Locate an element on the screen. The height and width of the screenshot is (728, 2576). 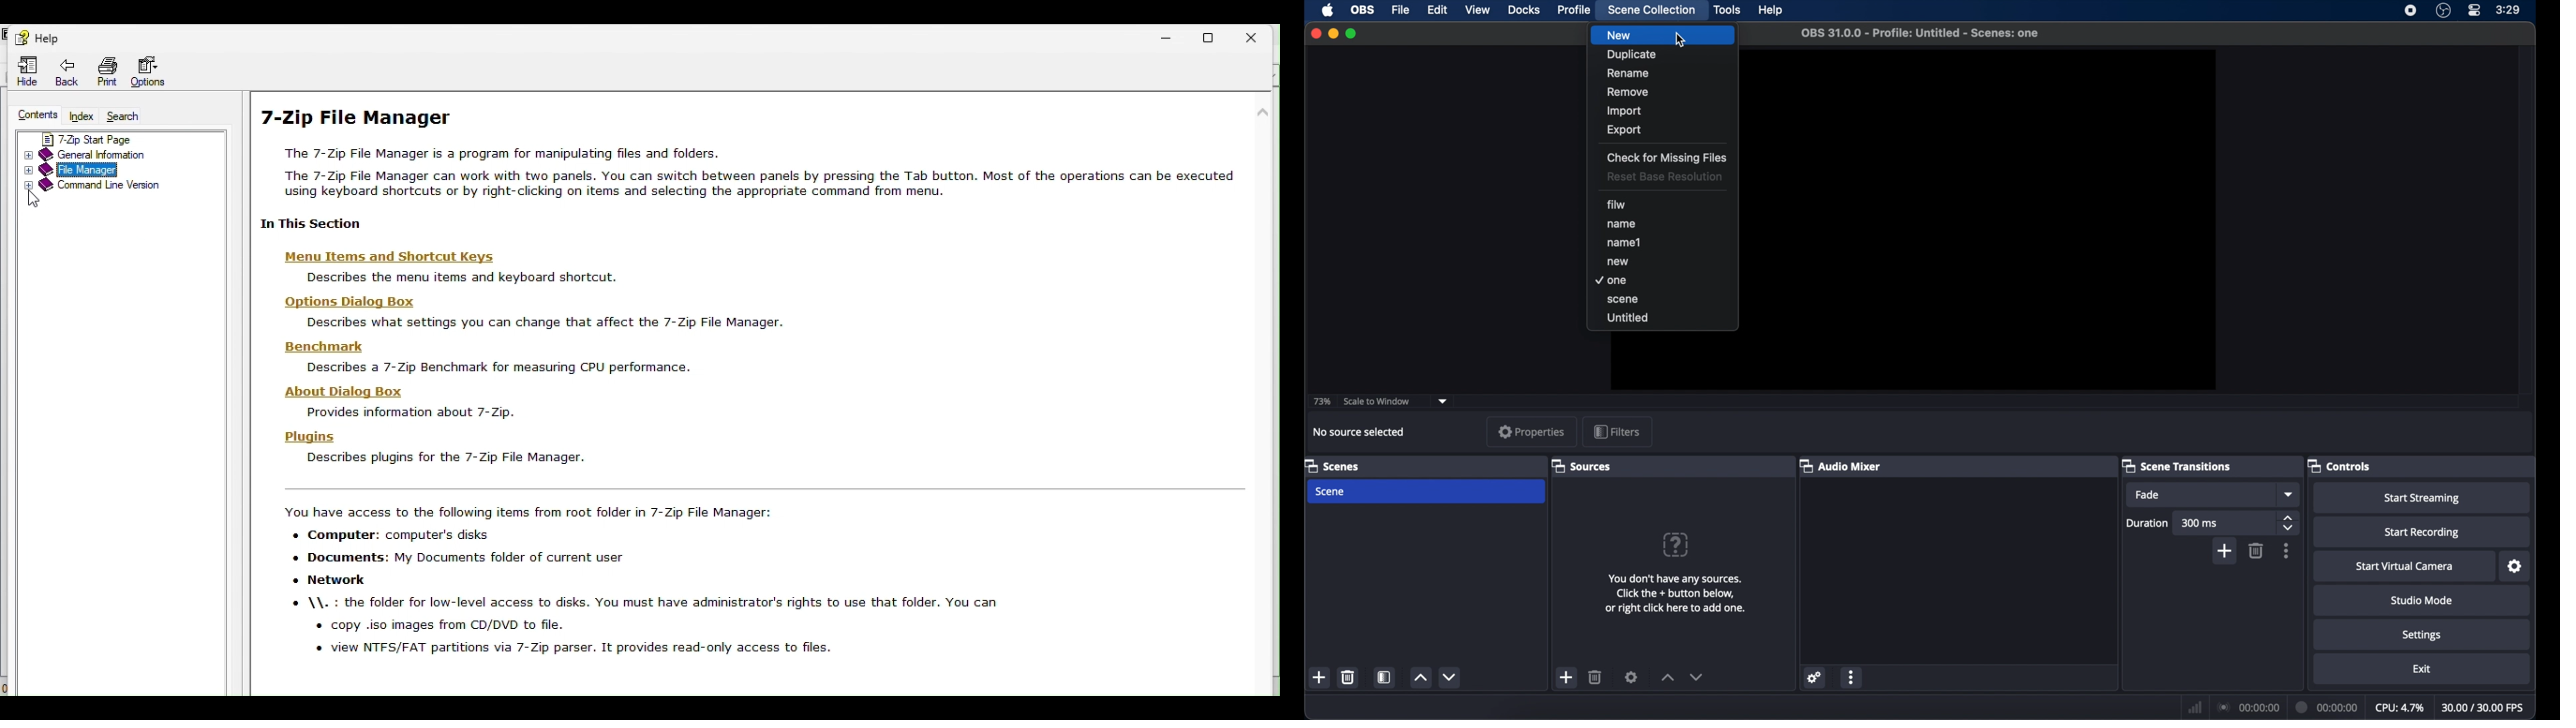
control center is located at coordinates (2475, 10).